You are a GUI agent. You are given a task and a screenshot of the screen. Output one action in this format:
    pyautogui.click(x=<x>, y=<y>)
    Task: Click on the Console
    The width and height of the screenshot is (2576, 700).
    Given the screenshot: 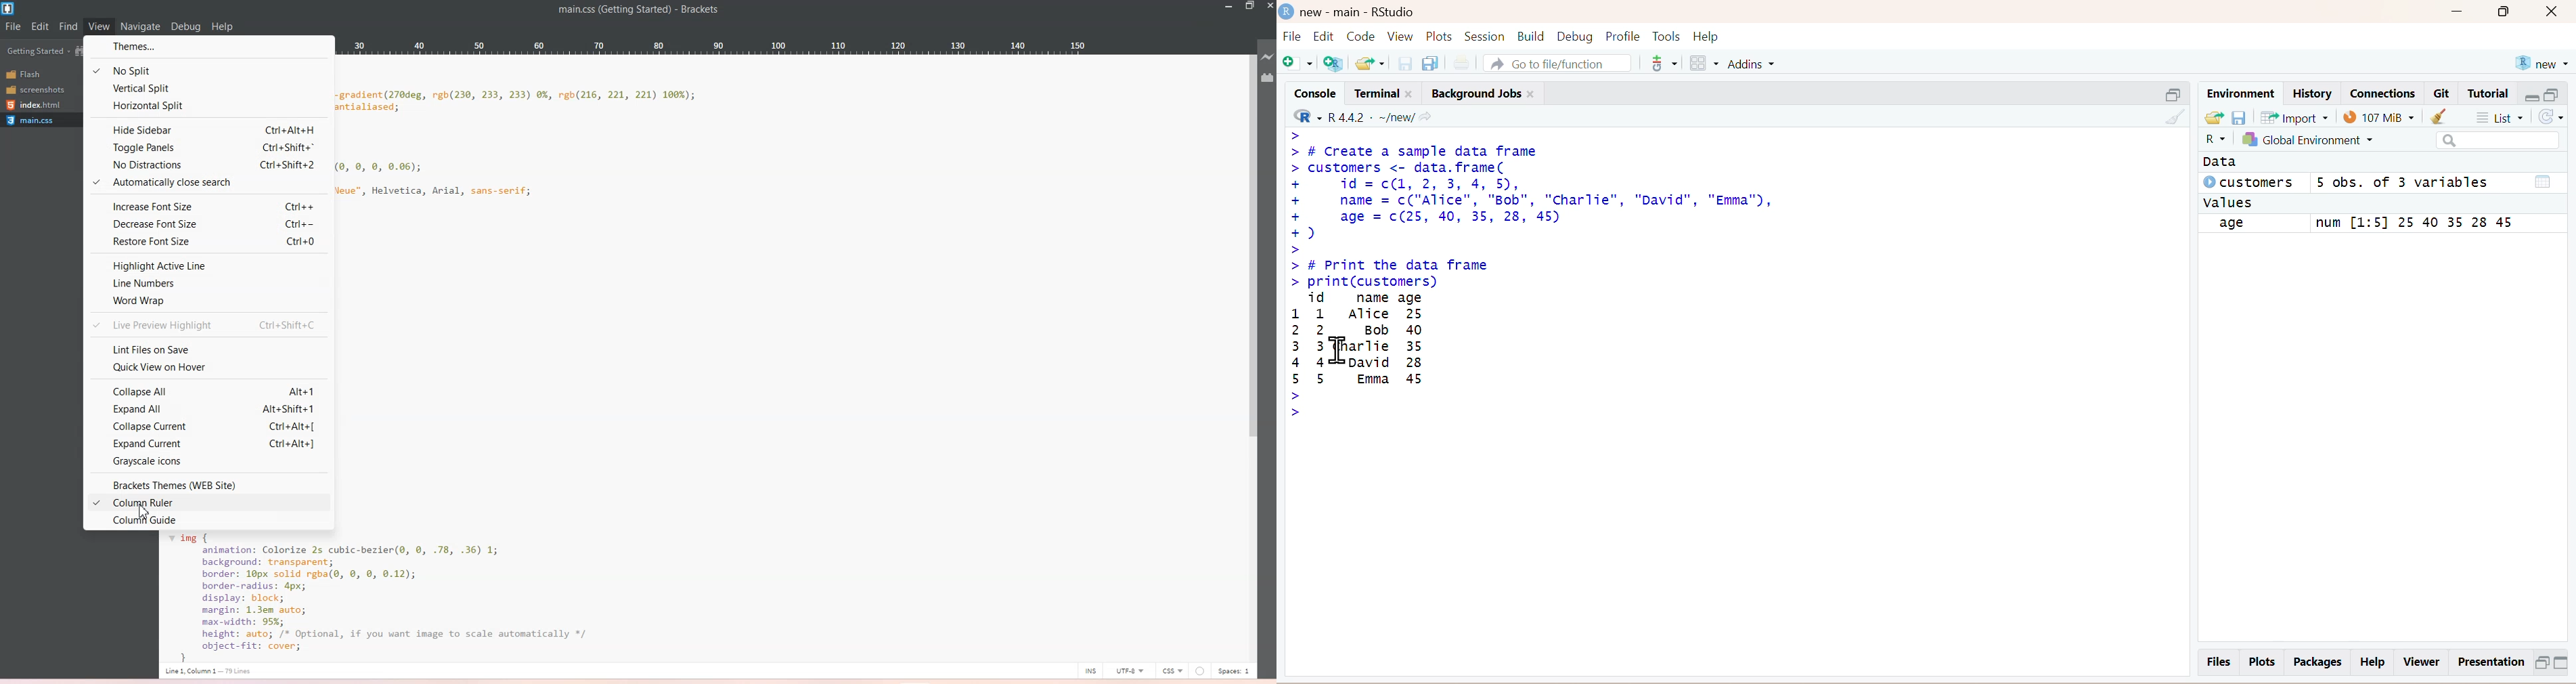 What is the action you would take?
    pyautogui.click(x=1312, y=91)
    